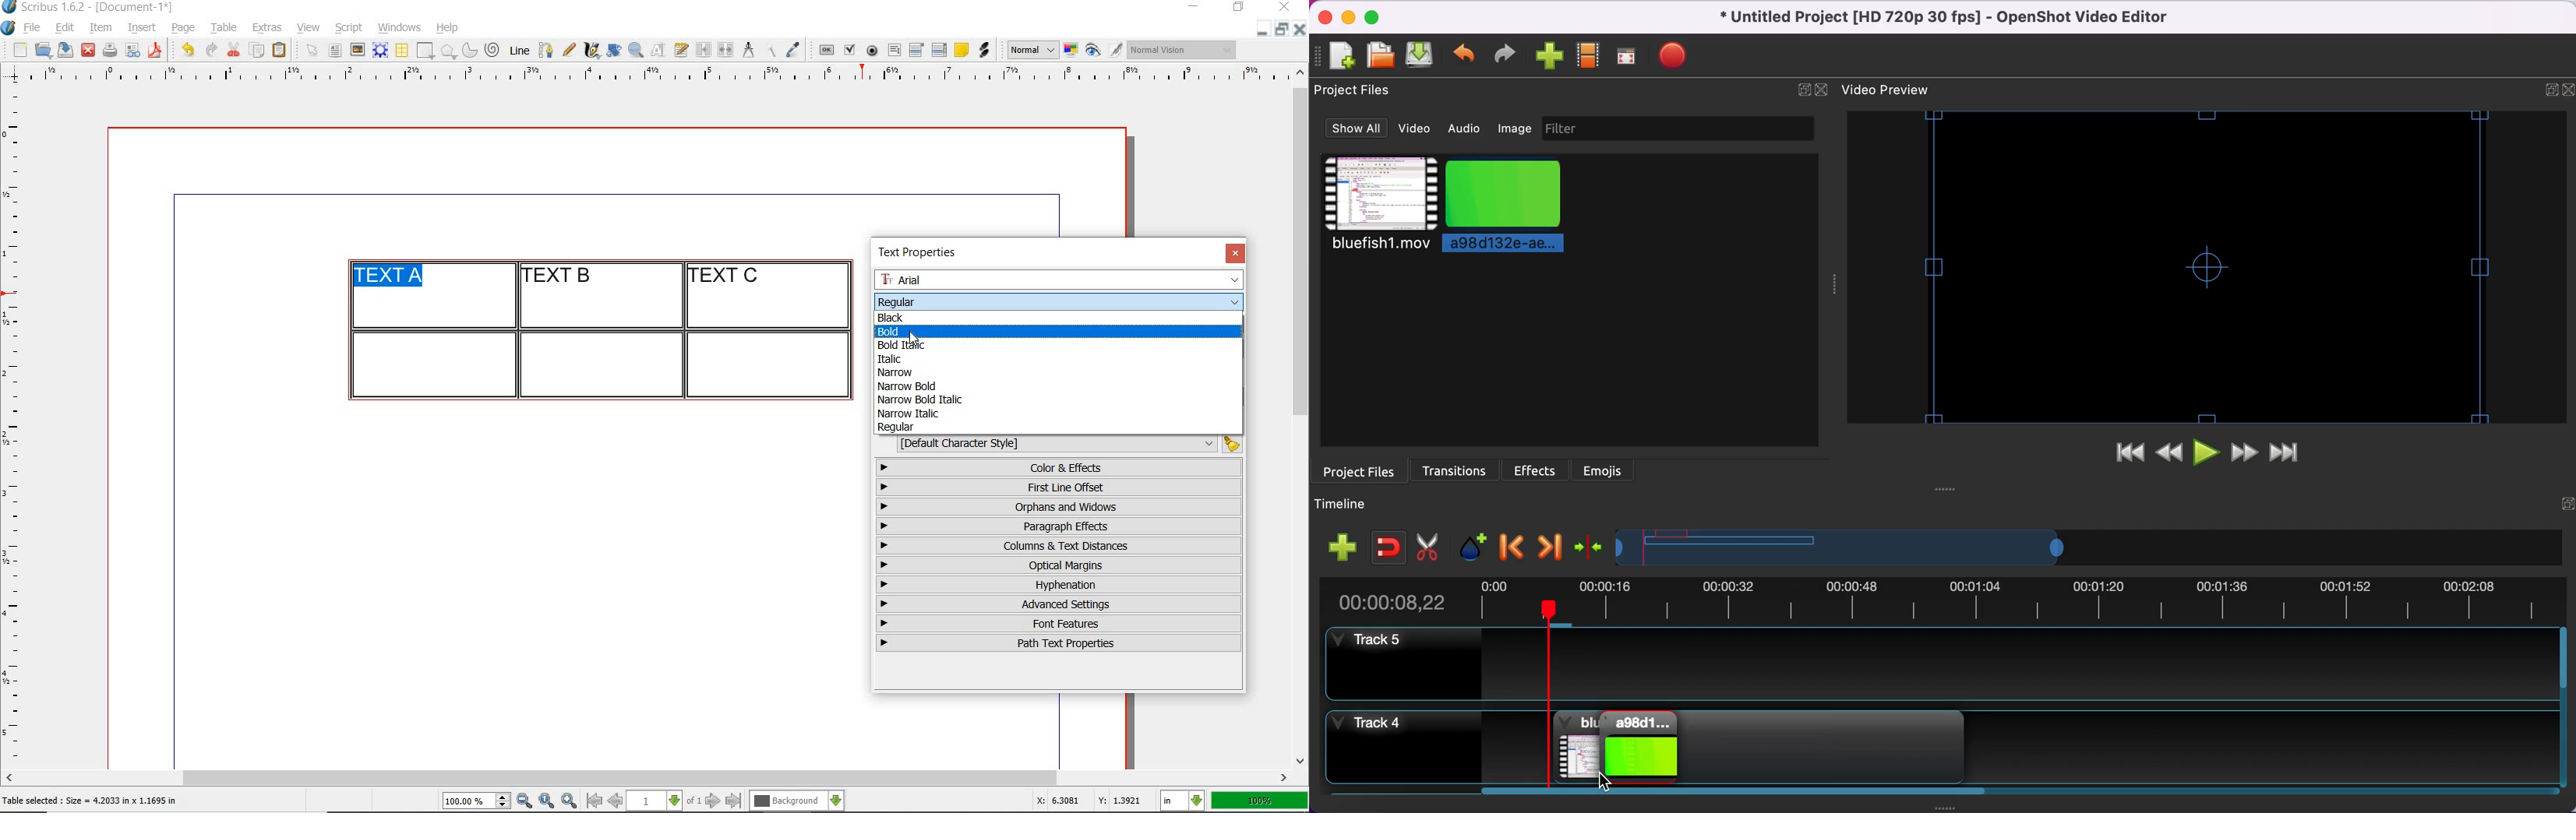  Describe the element at coordinates (569, 50) in the screenshot. I see `freehand line` at that location.